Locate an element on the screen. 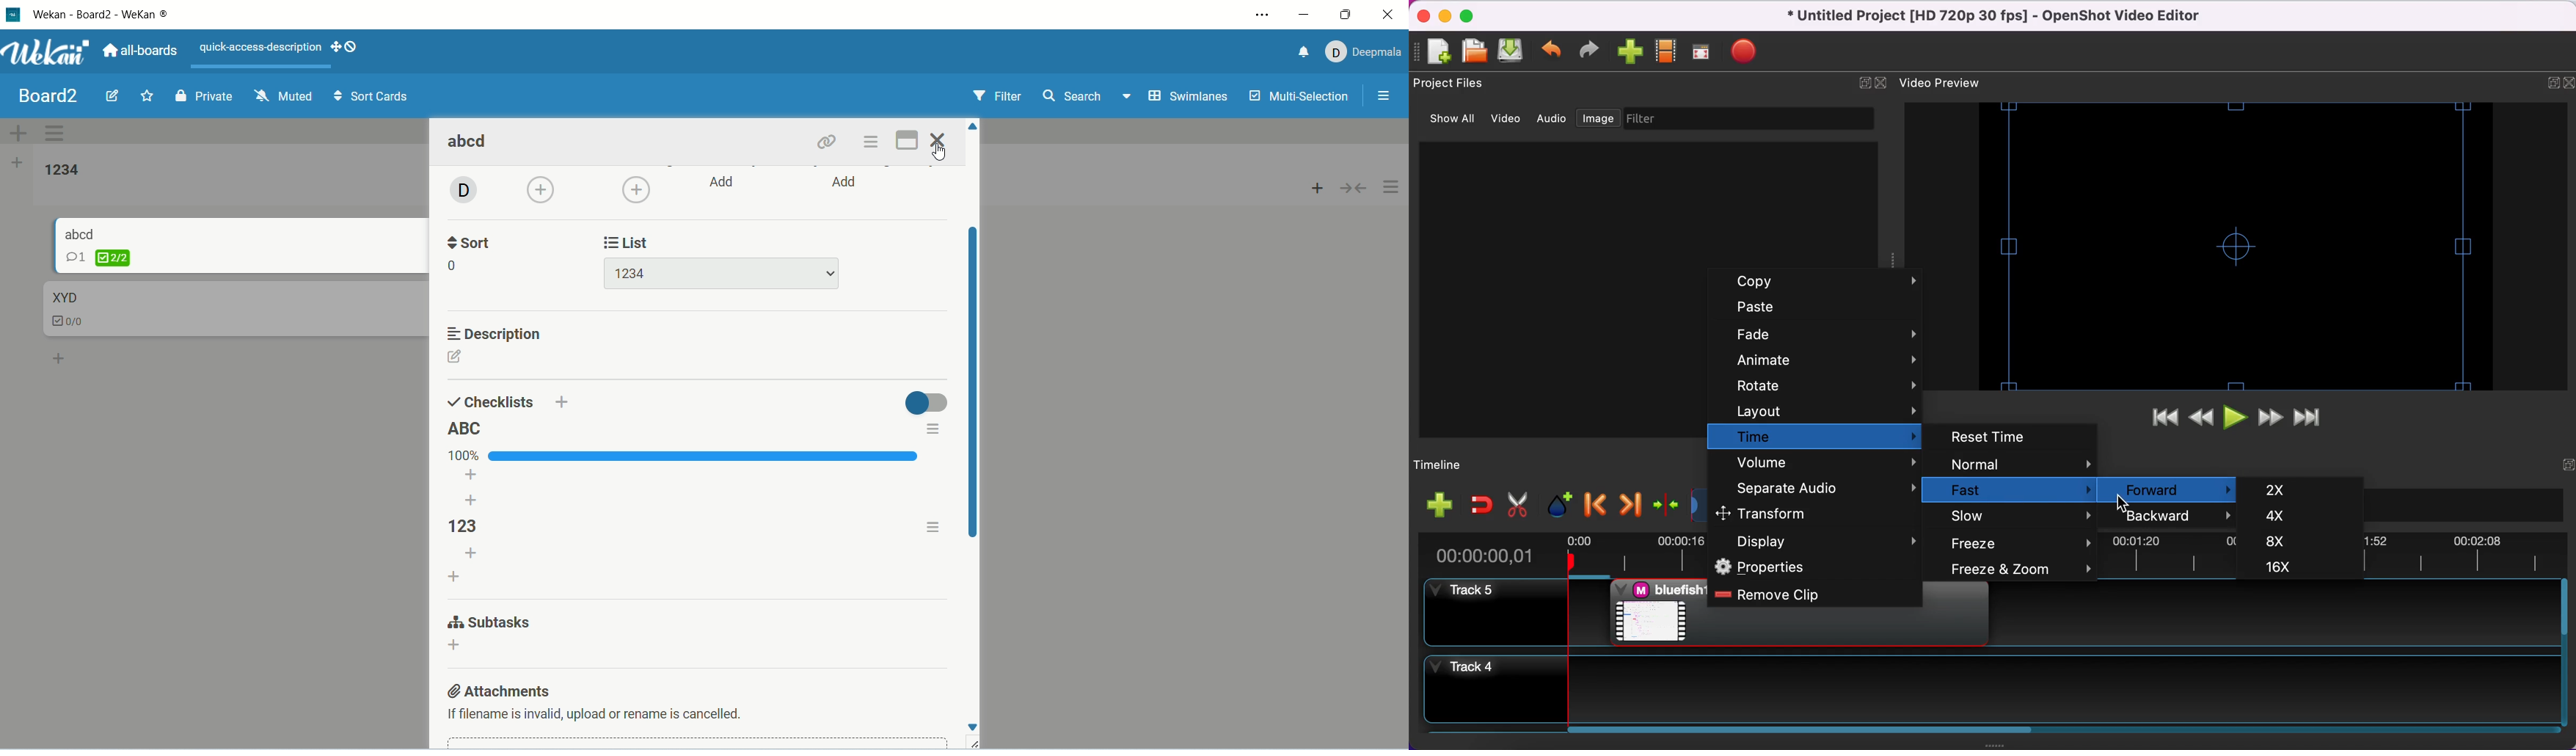 The height and width of the screenshot is (756, 2576). add is located at coordinates (475, 554).